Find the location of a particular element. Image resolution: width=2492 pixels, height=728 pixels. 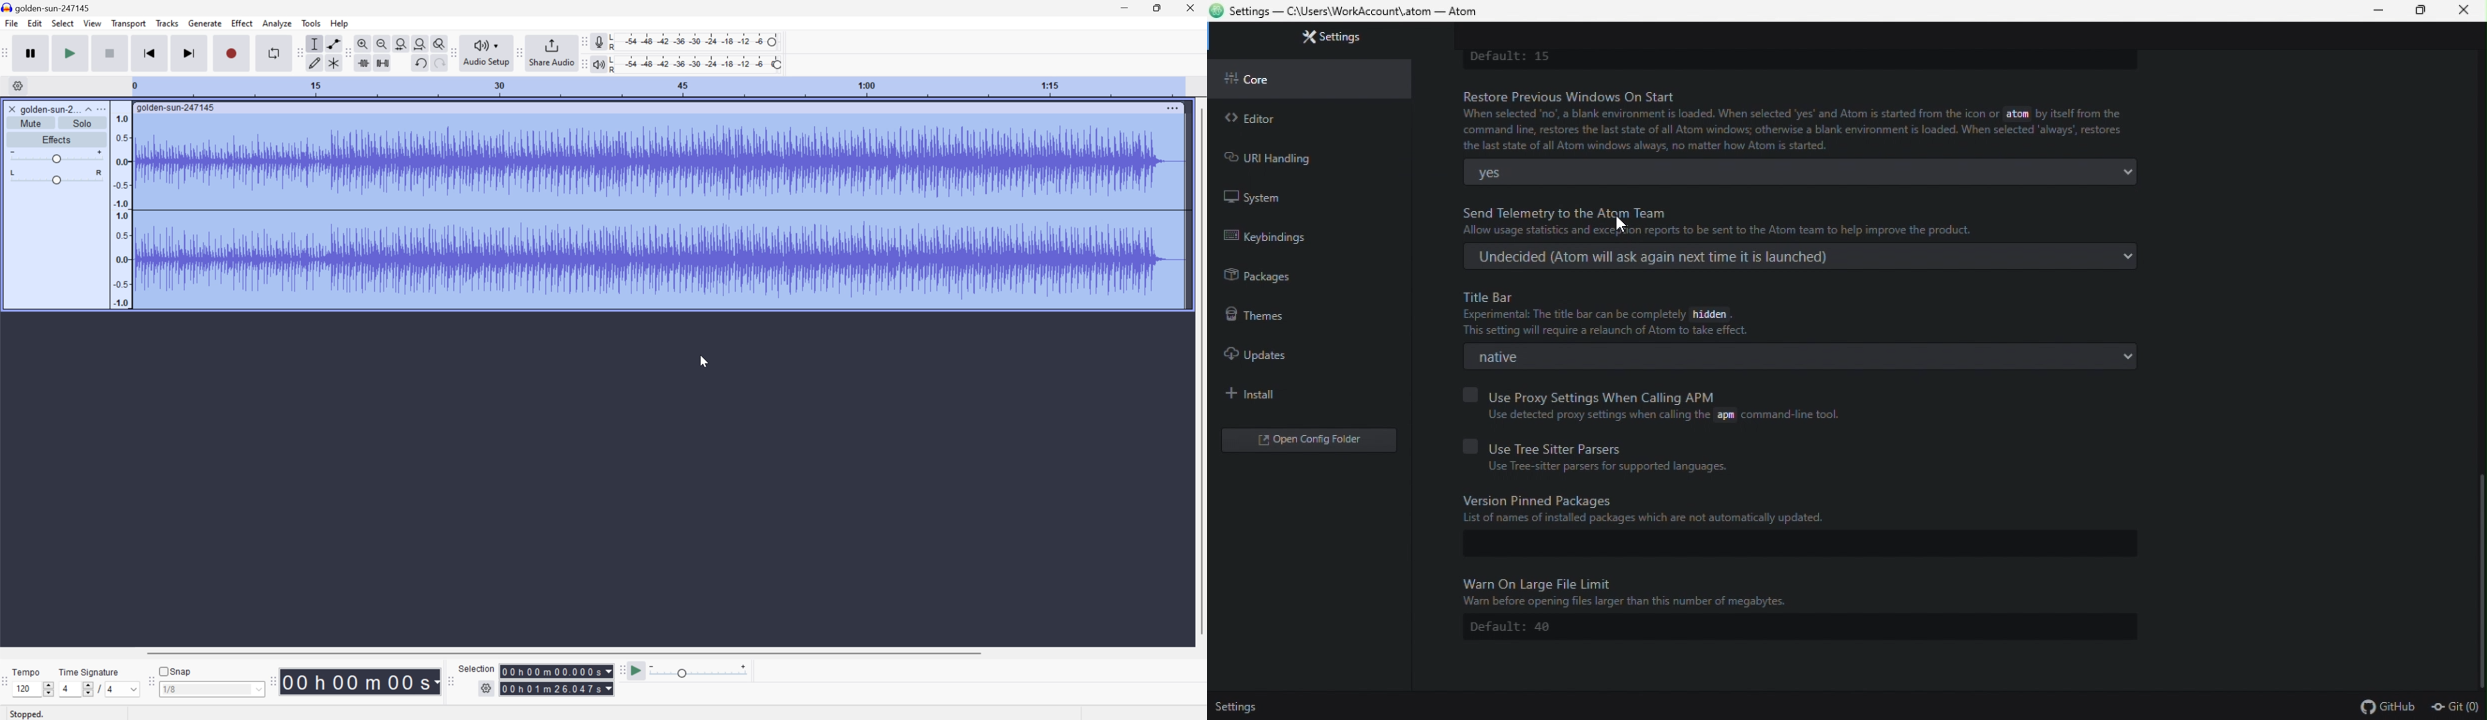

Selection is located at coordinates (557, 688).